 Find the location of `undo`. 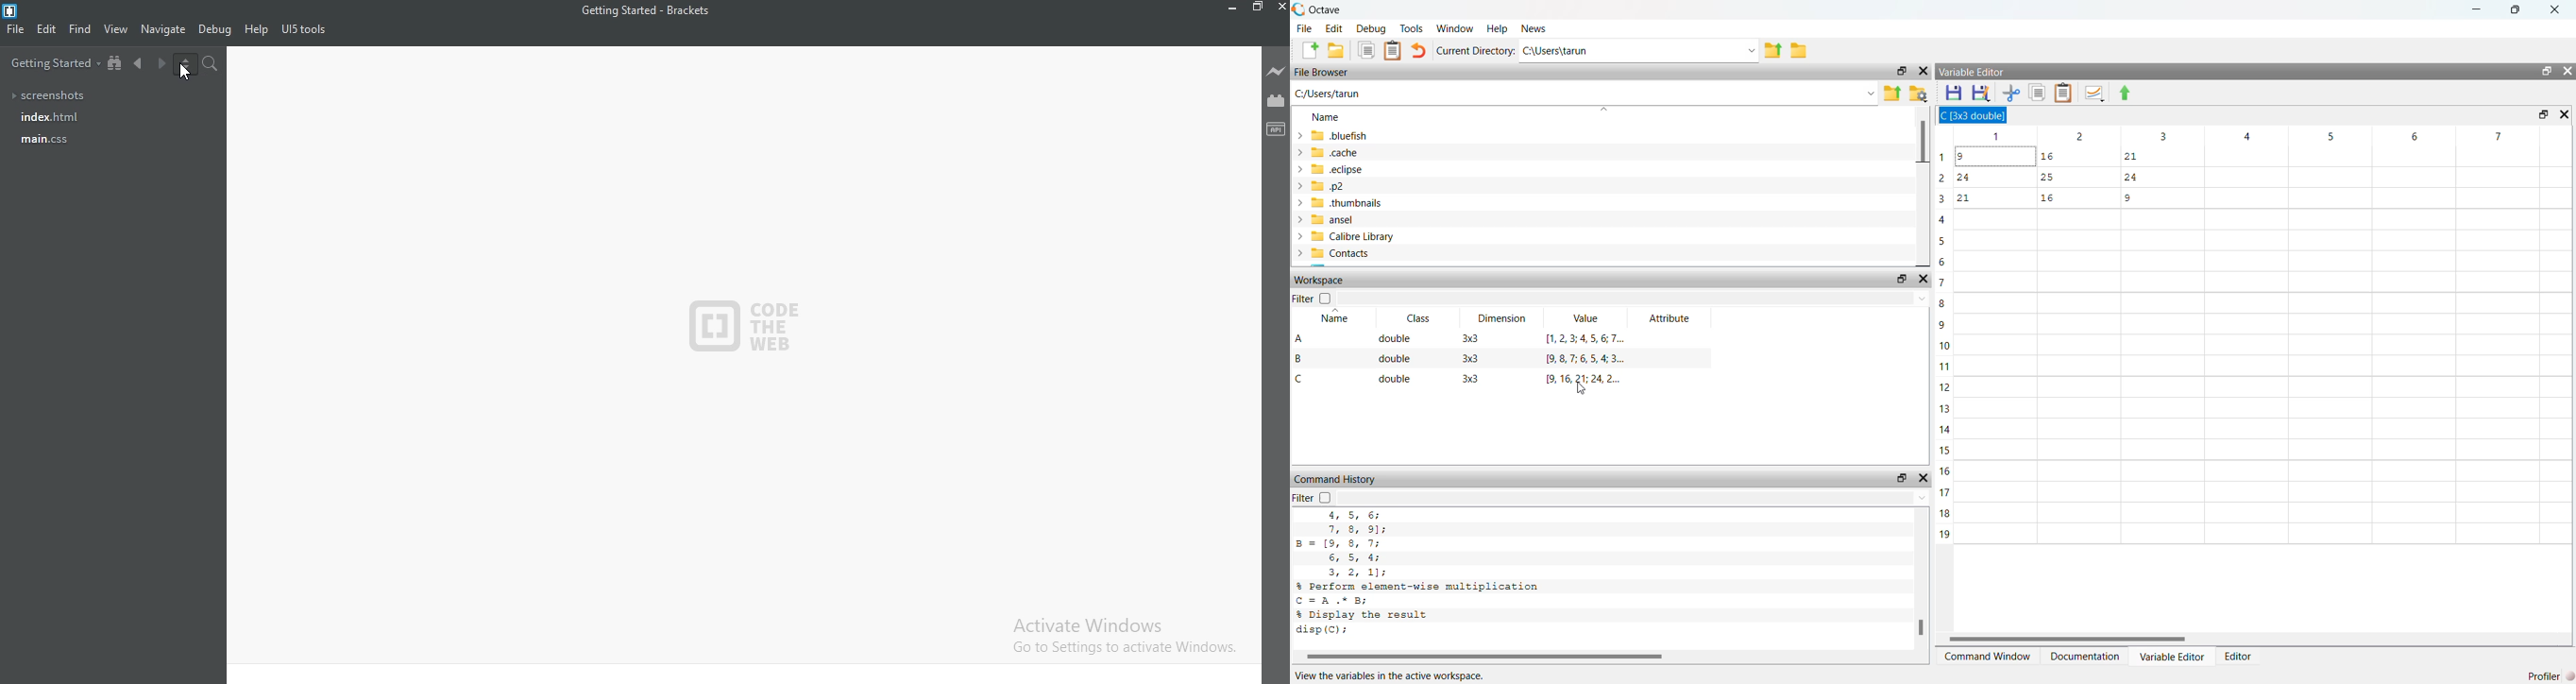

undo is located at coordinates (1419, 51).